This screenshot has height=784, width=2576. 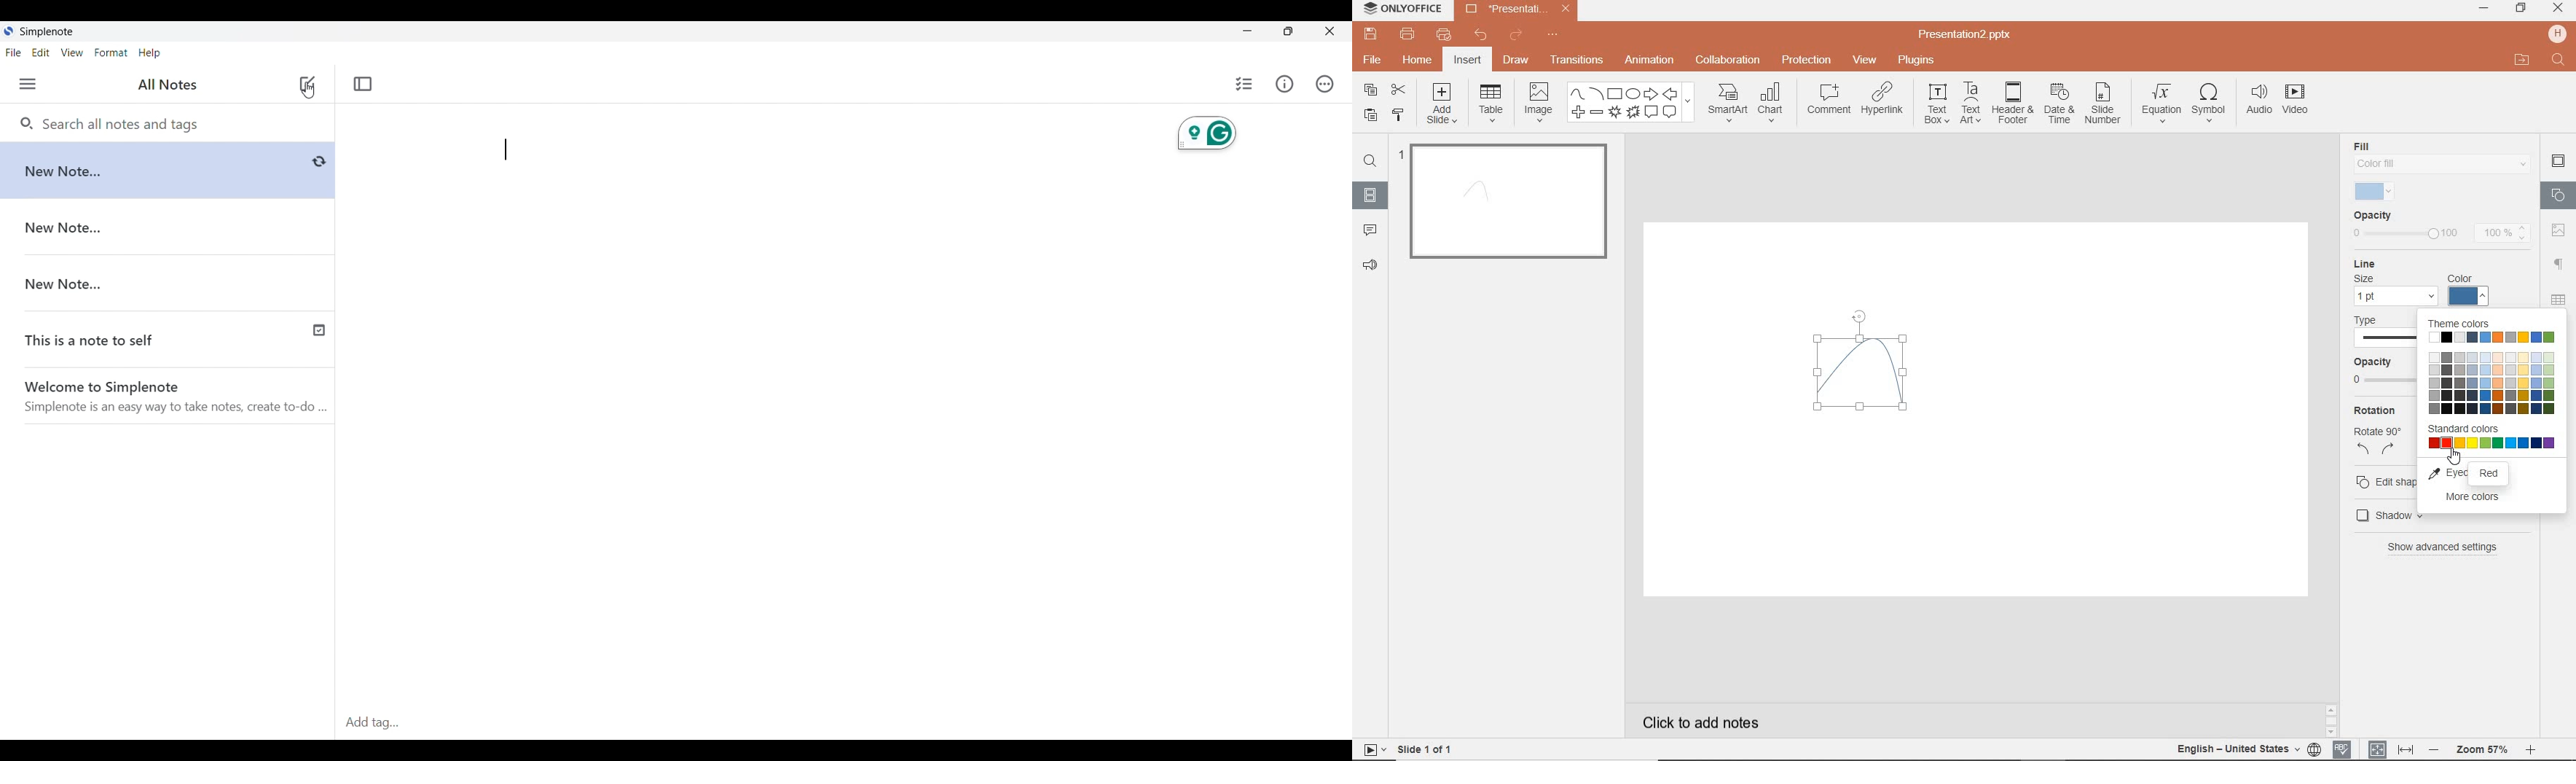 What do you see at coordinates (1369, 114) in the screenshot?
I see `PASTE` at bounding box center [1369, 114].